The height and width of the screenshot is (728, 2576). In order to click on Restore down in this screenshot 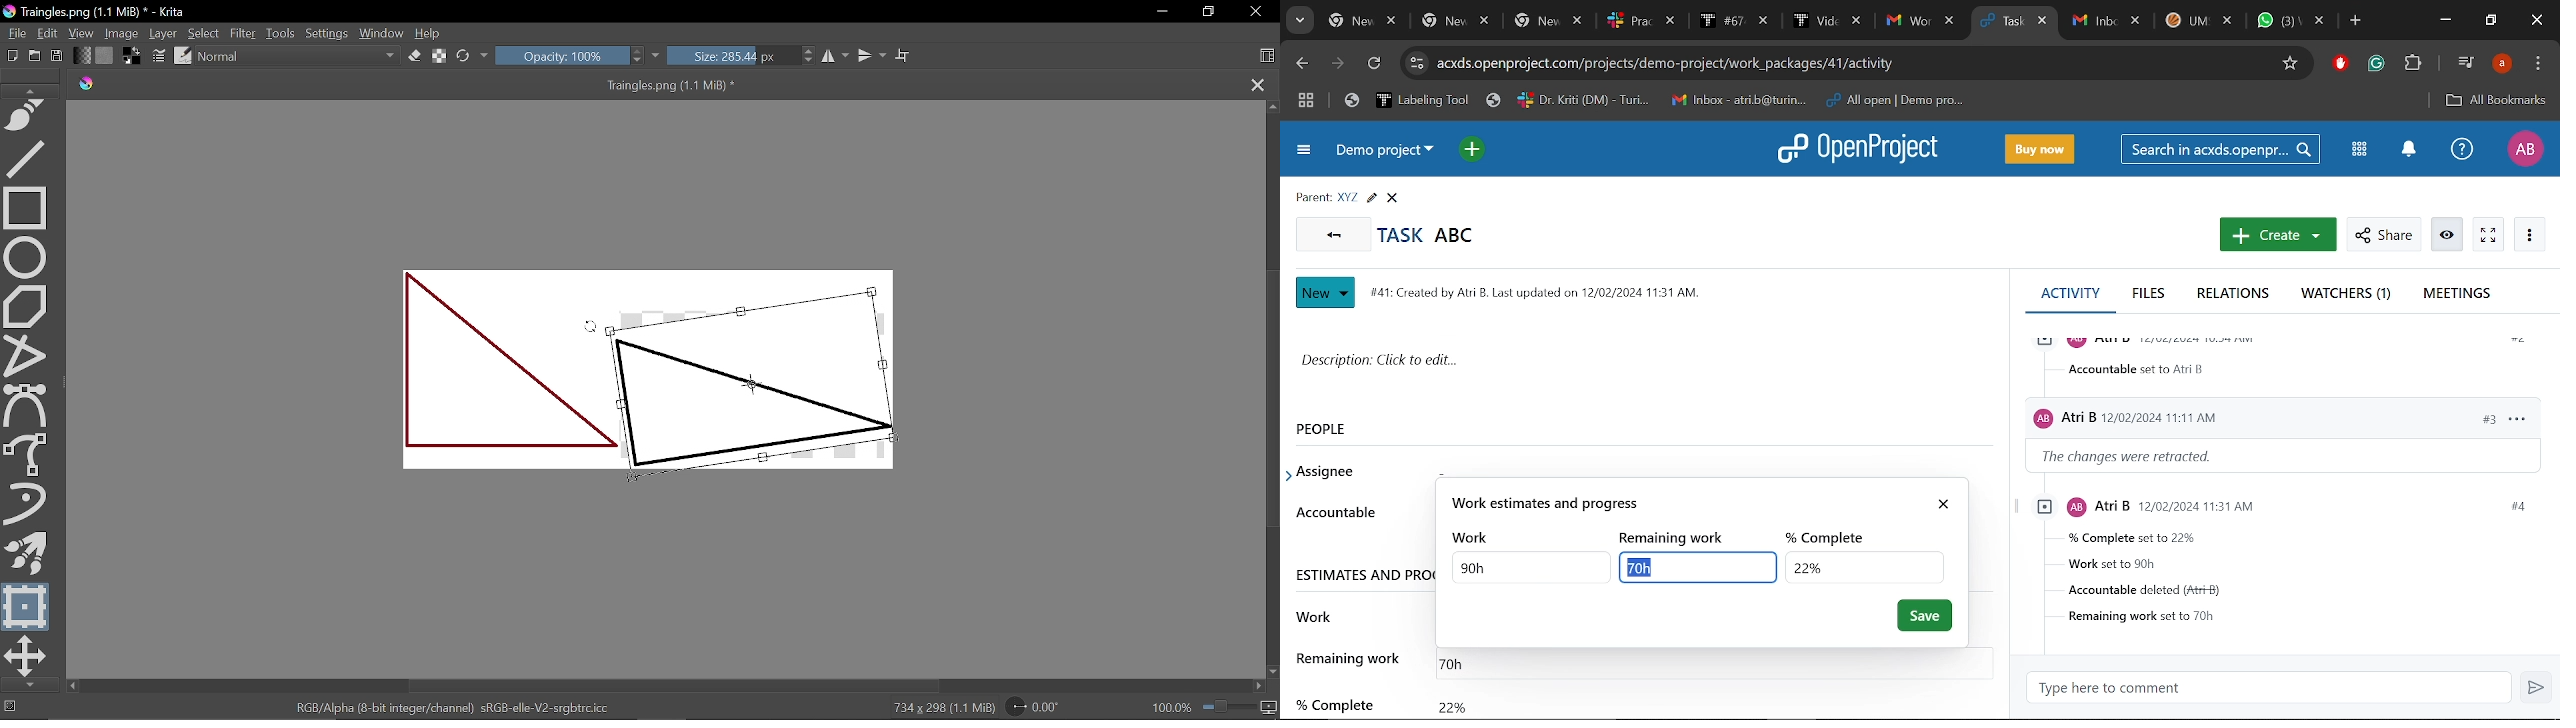, I will do `click(2492, 22)`.